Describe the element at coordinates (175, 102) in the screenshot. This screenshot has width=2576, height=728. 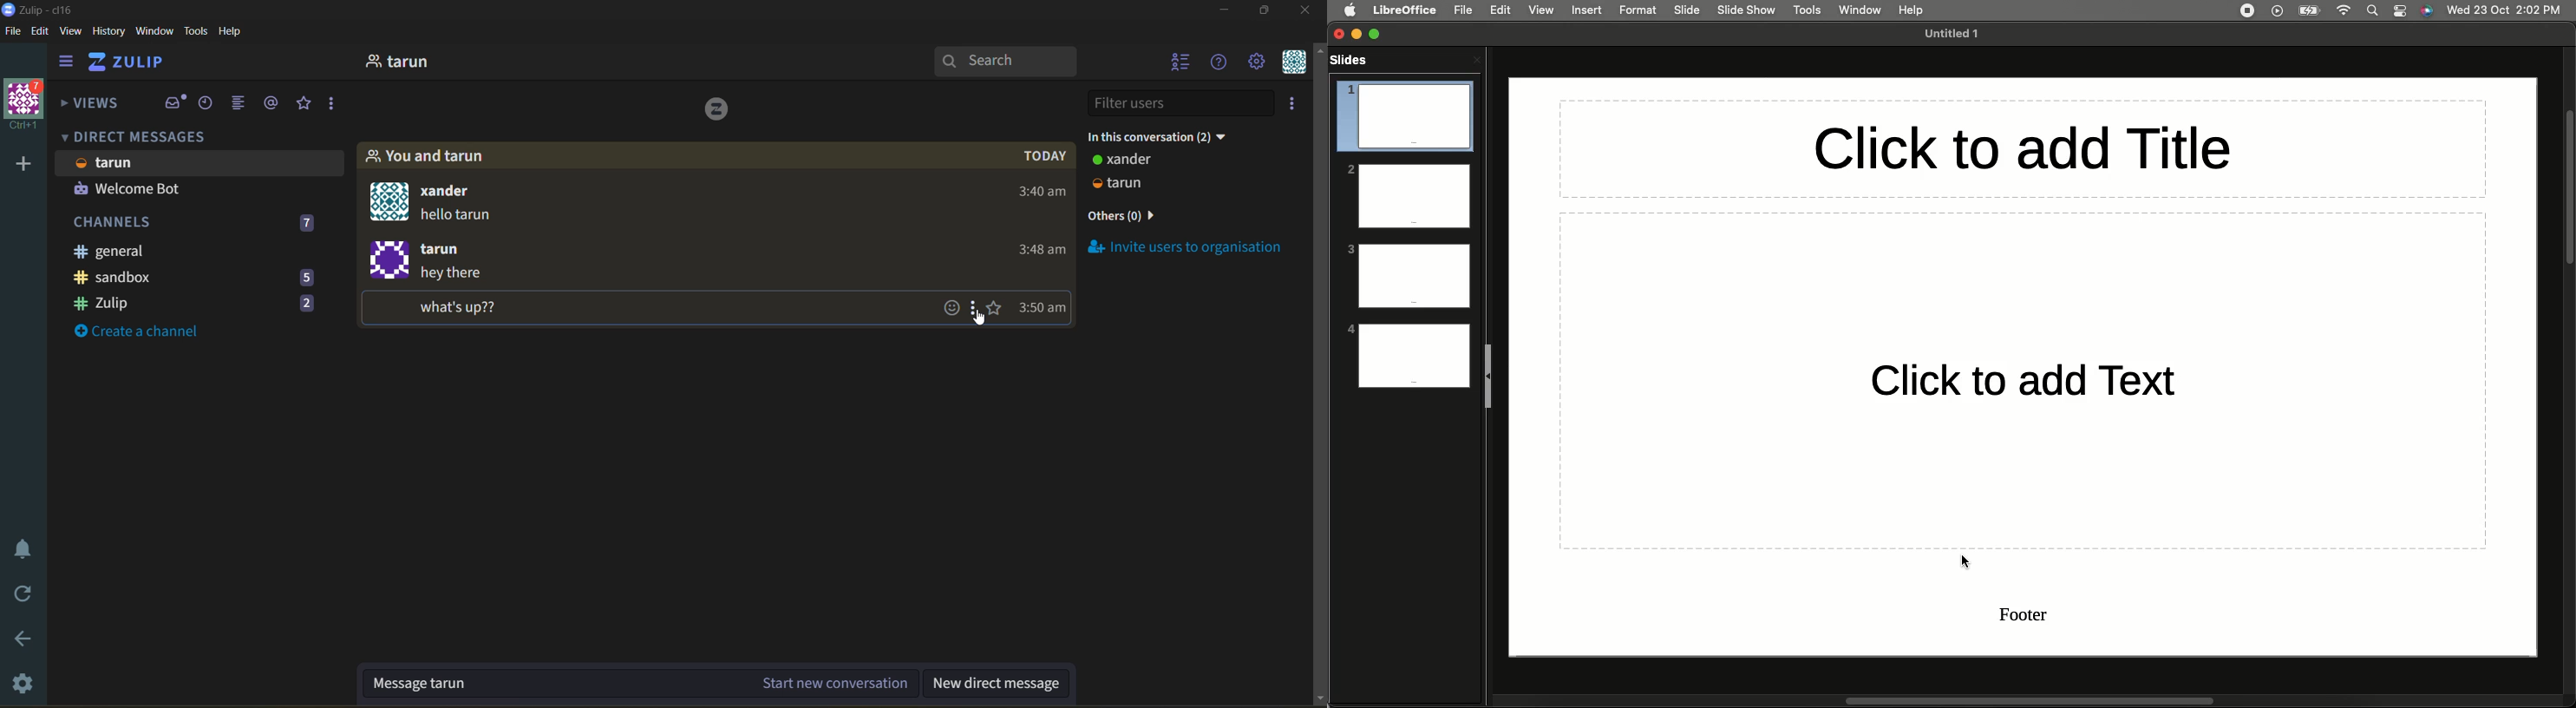
I see `inbox` at that location.